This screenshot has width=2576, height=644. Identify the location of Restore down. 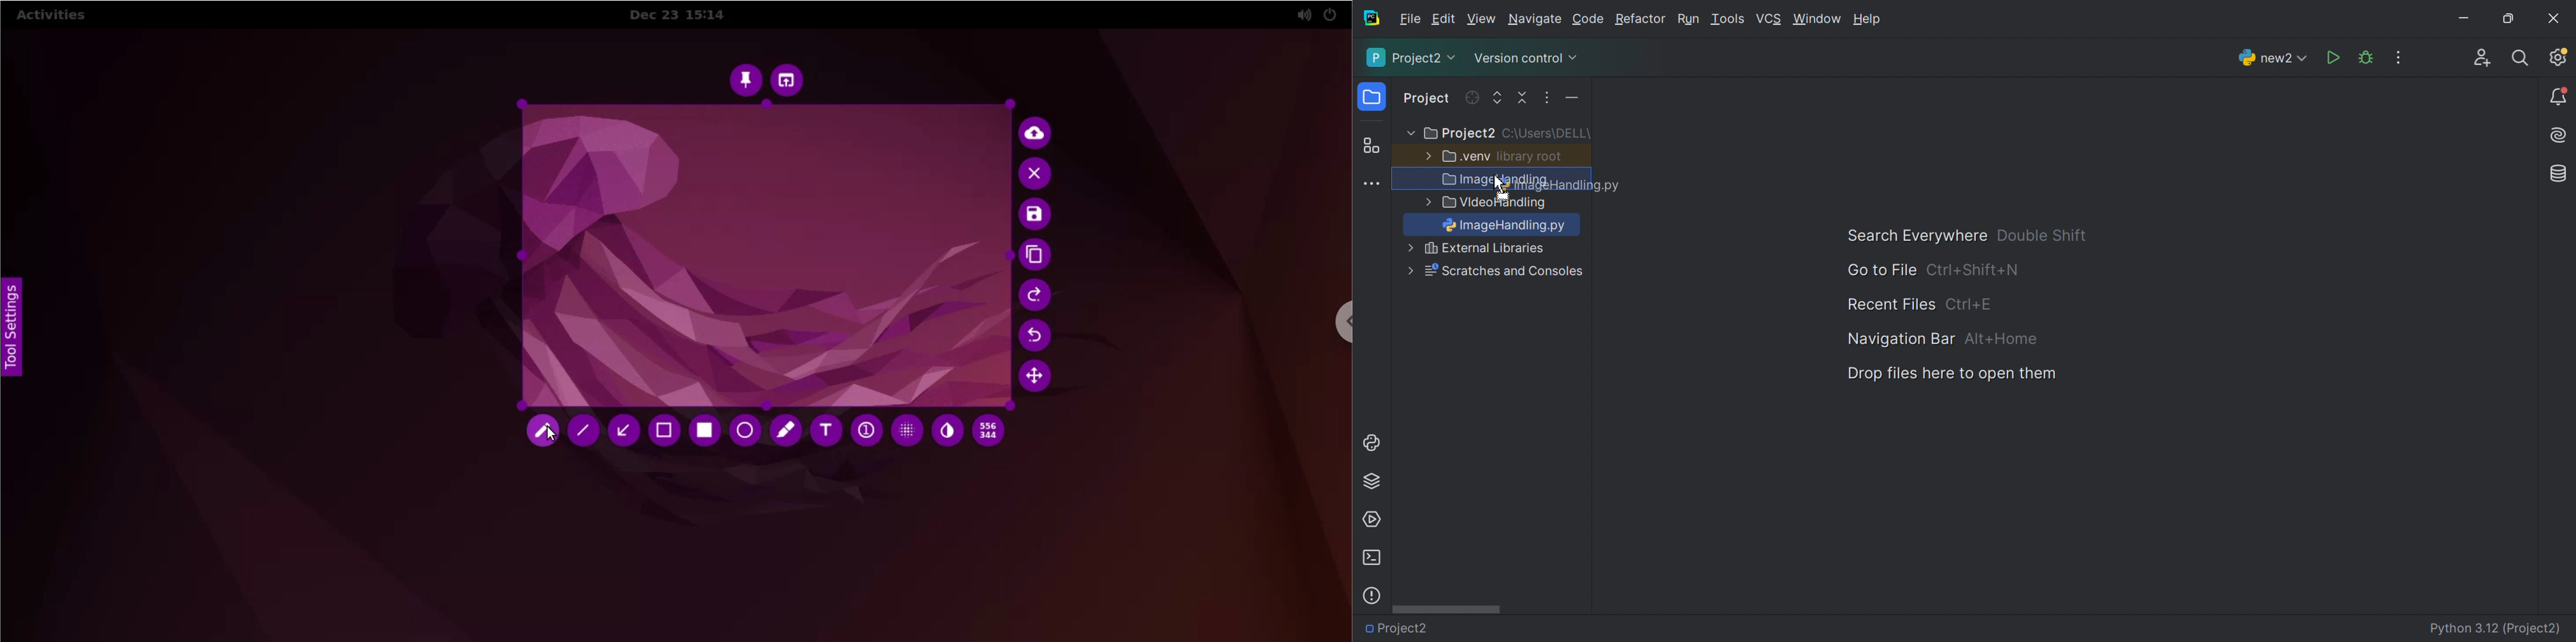
(2507, 20).